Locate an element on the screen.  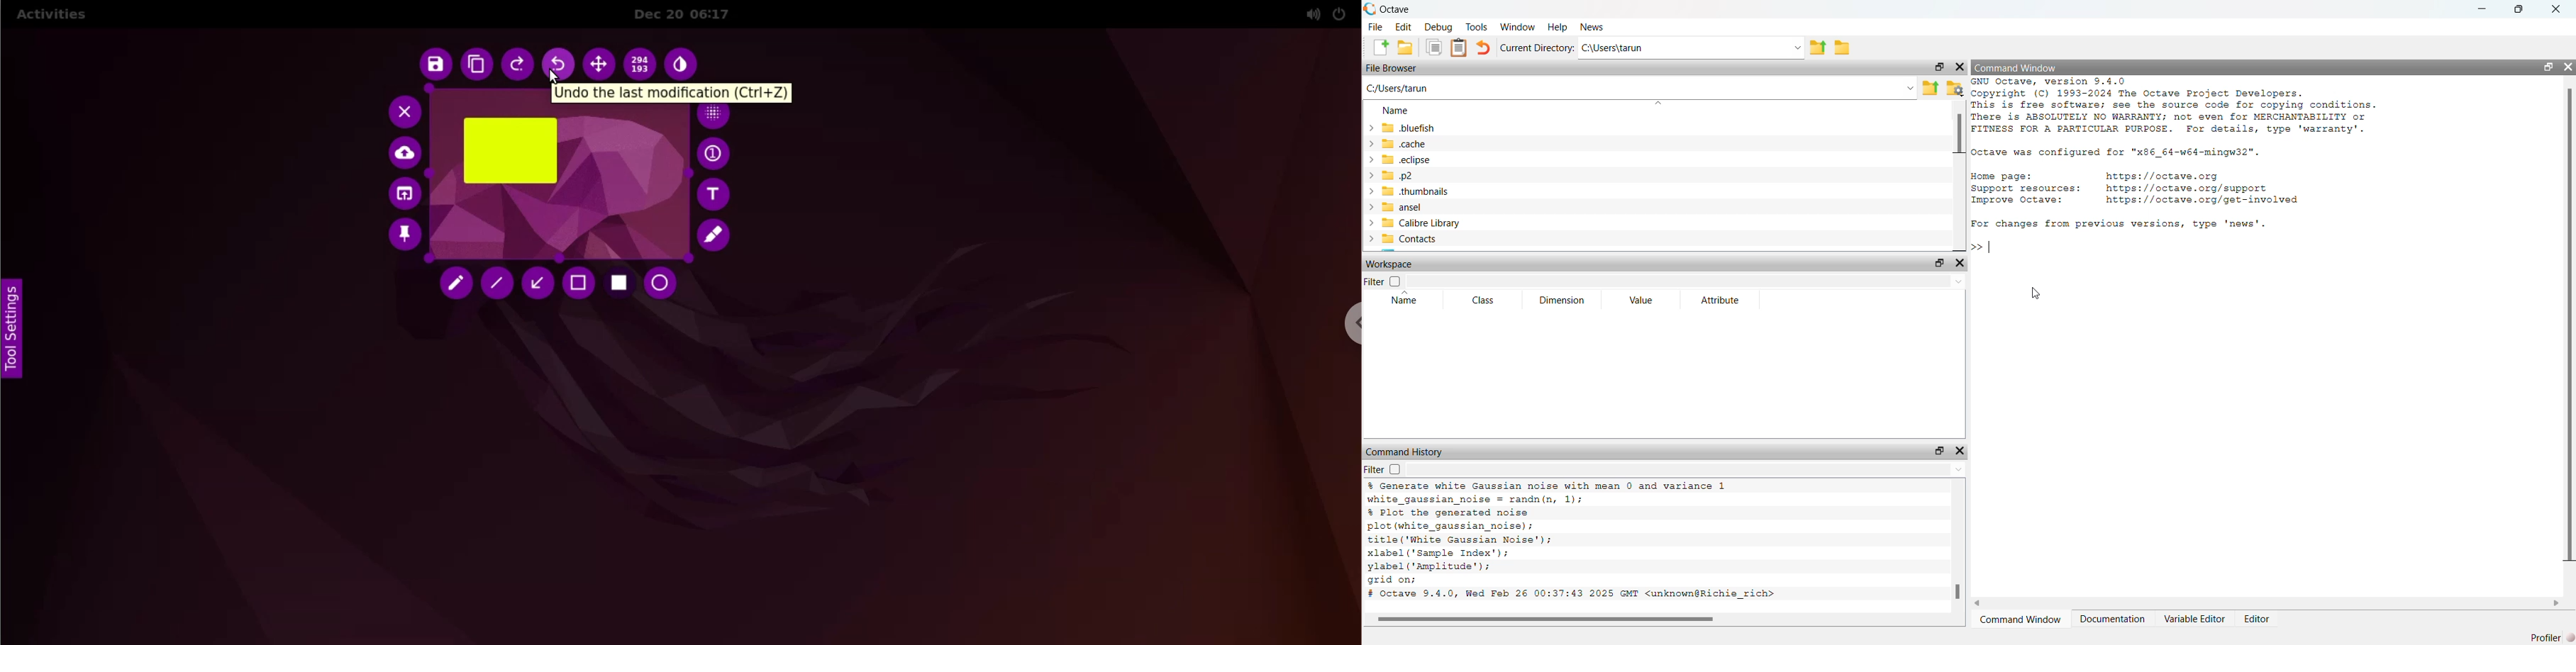
 cache is located at coordinates (1405, 143).